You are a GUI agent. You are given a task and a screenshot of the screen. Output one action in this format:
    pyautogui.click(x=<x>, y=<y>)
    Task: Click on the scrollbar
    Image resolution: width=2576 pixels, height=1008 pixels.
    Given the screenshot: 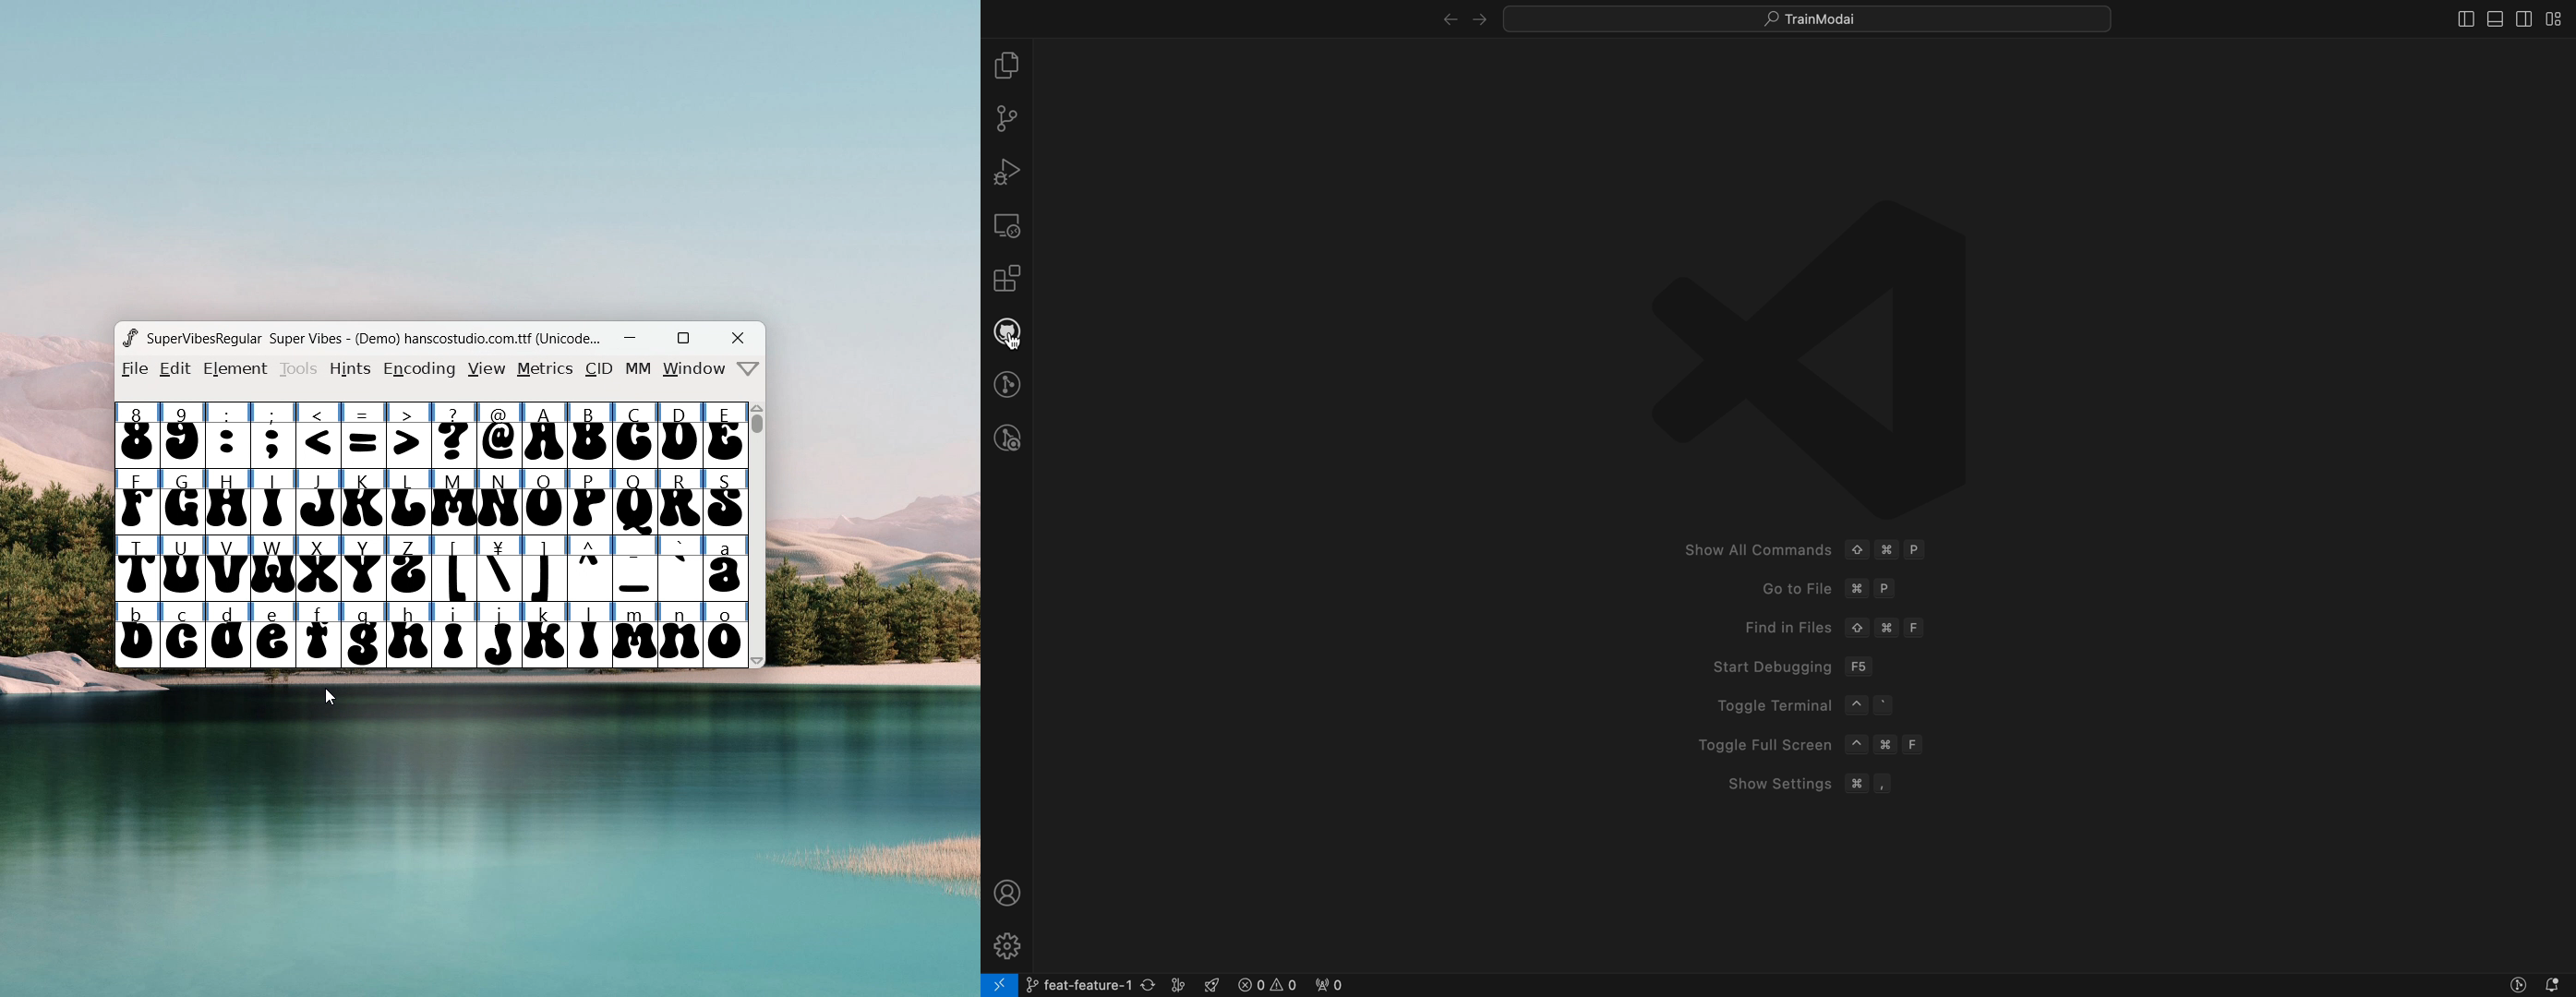 What is the action you would take?
    pyautogui.click(x=760, y=523)
    